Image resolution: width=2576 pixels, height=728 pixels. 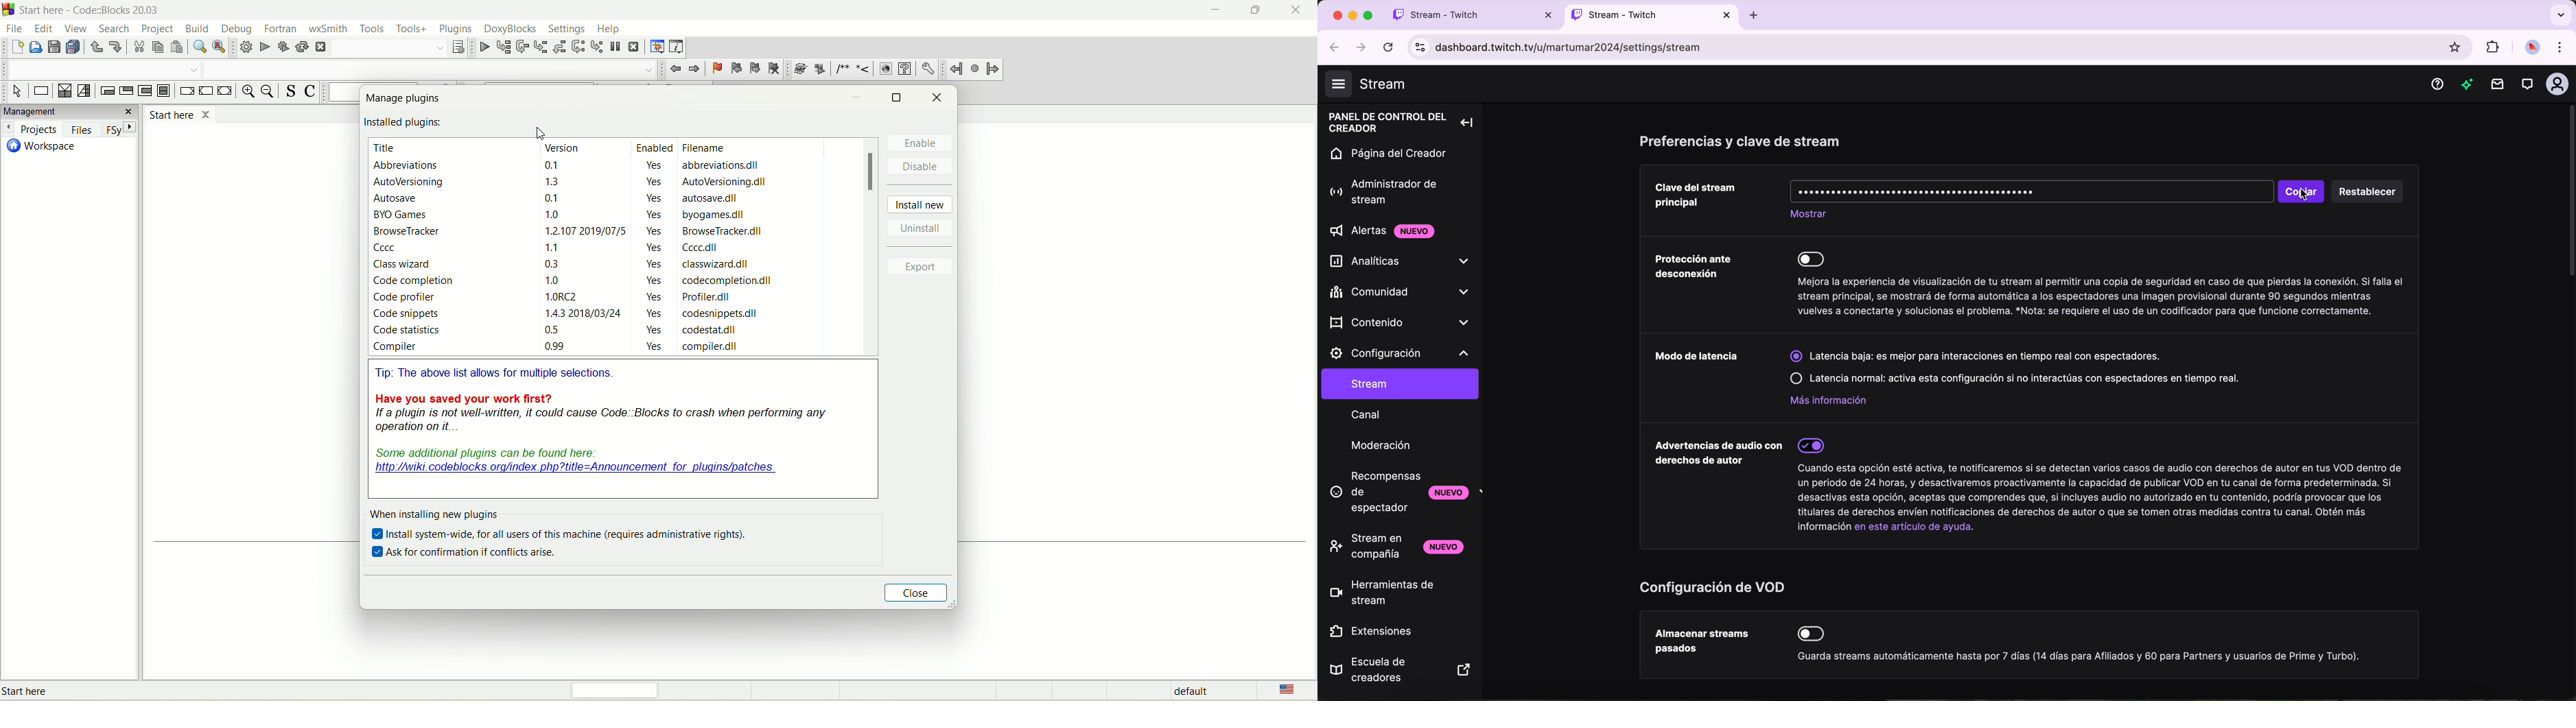 I want to click on primary stream key, so click(x=1695, y=196).